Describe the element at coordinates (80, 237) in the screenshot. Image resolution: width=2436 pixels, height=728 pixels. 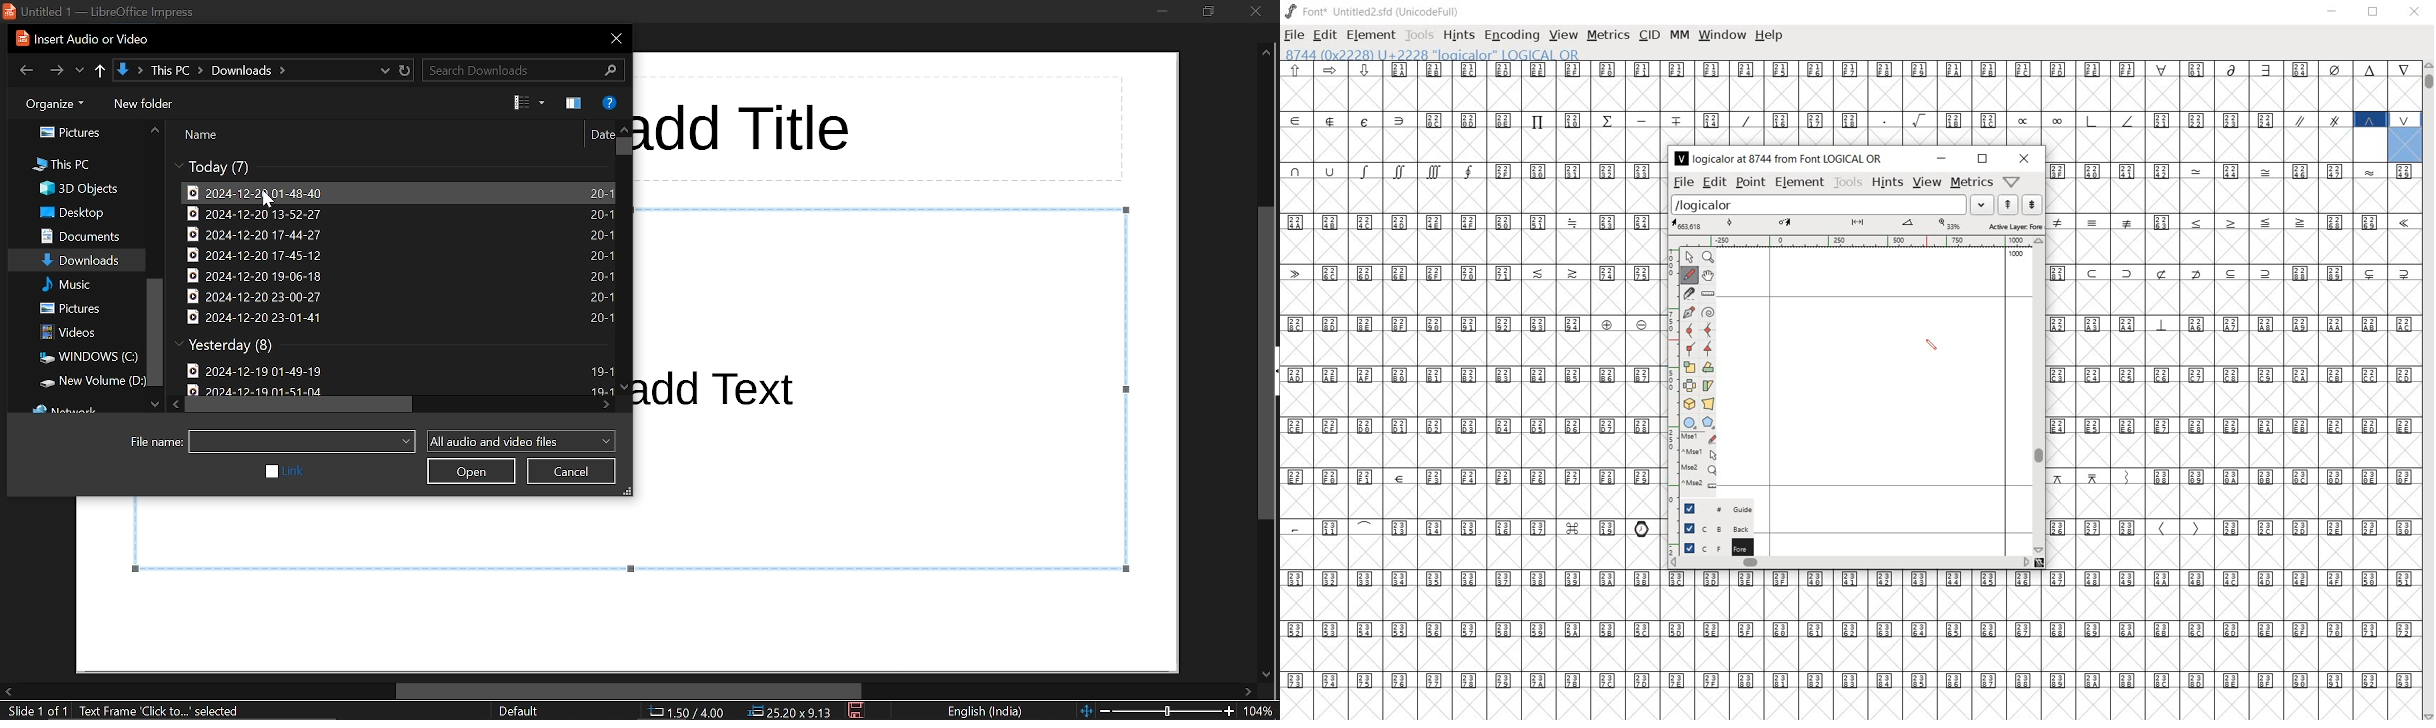
I see `documents` at that location.